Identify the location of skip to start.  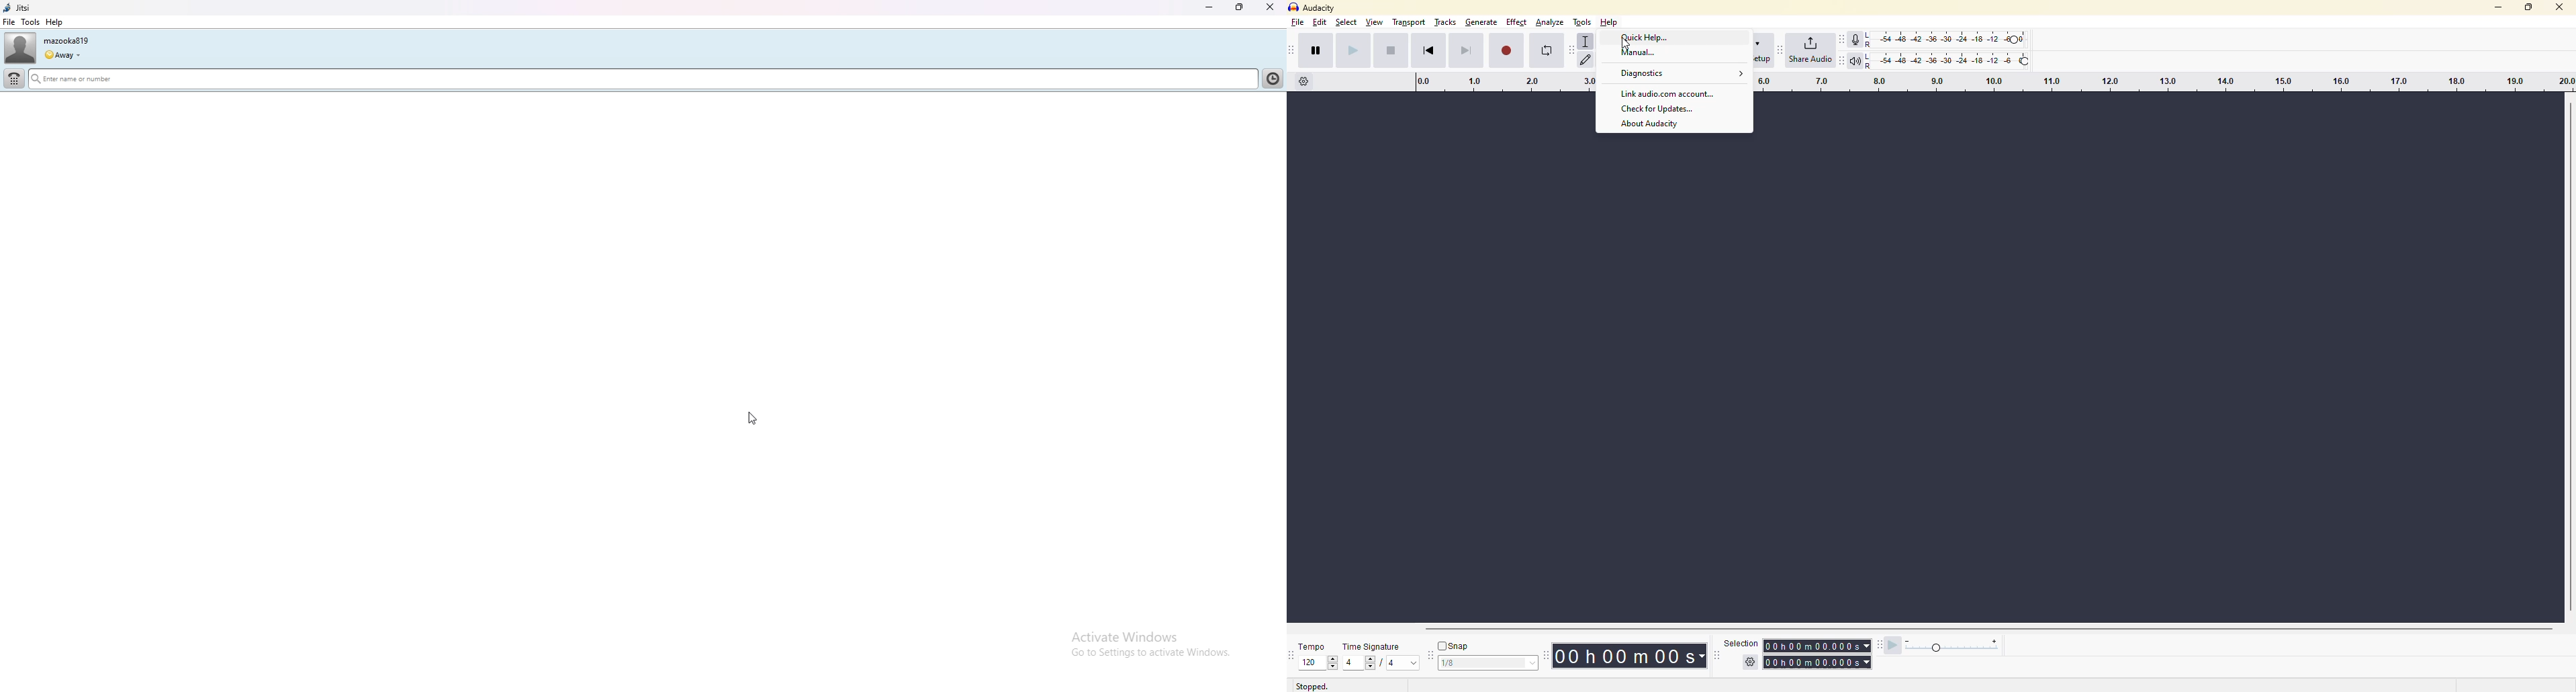
(1429, 50).